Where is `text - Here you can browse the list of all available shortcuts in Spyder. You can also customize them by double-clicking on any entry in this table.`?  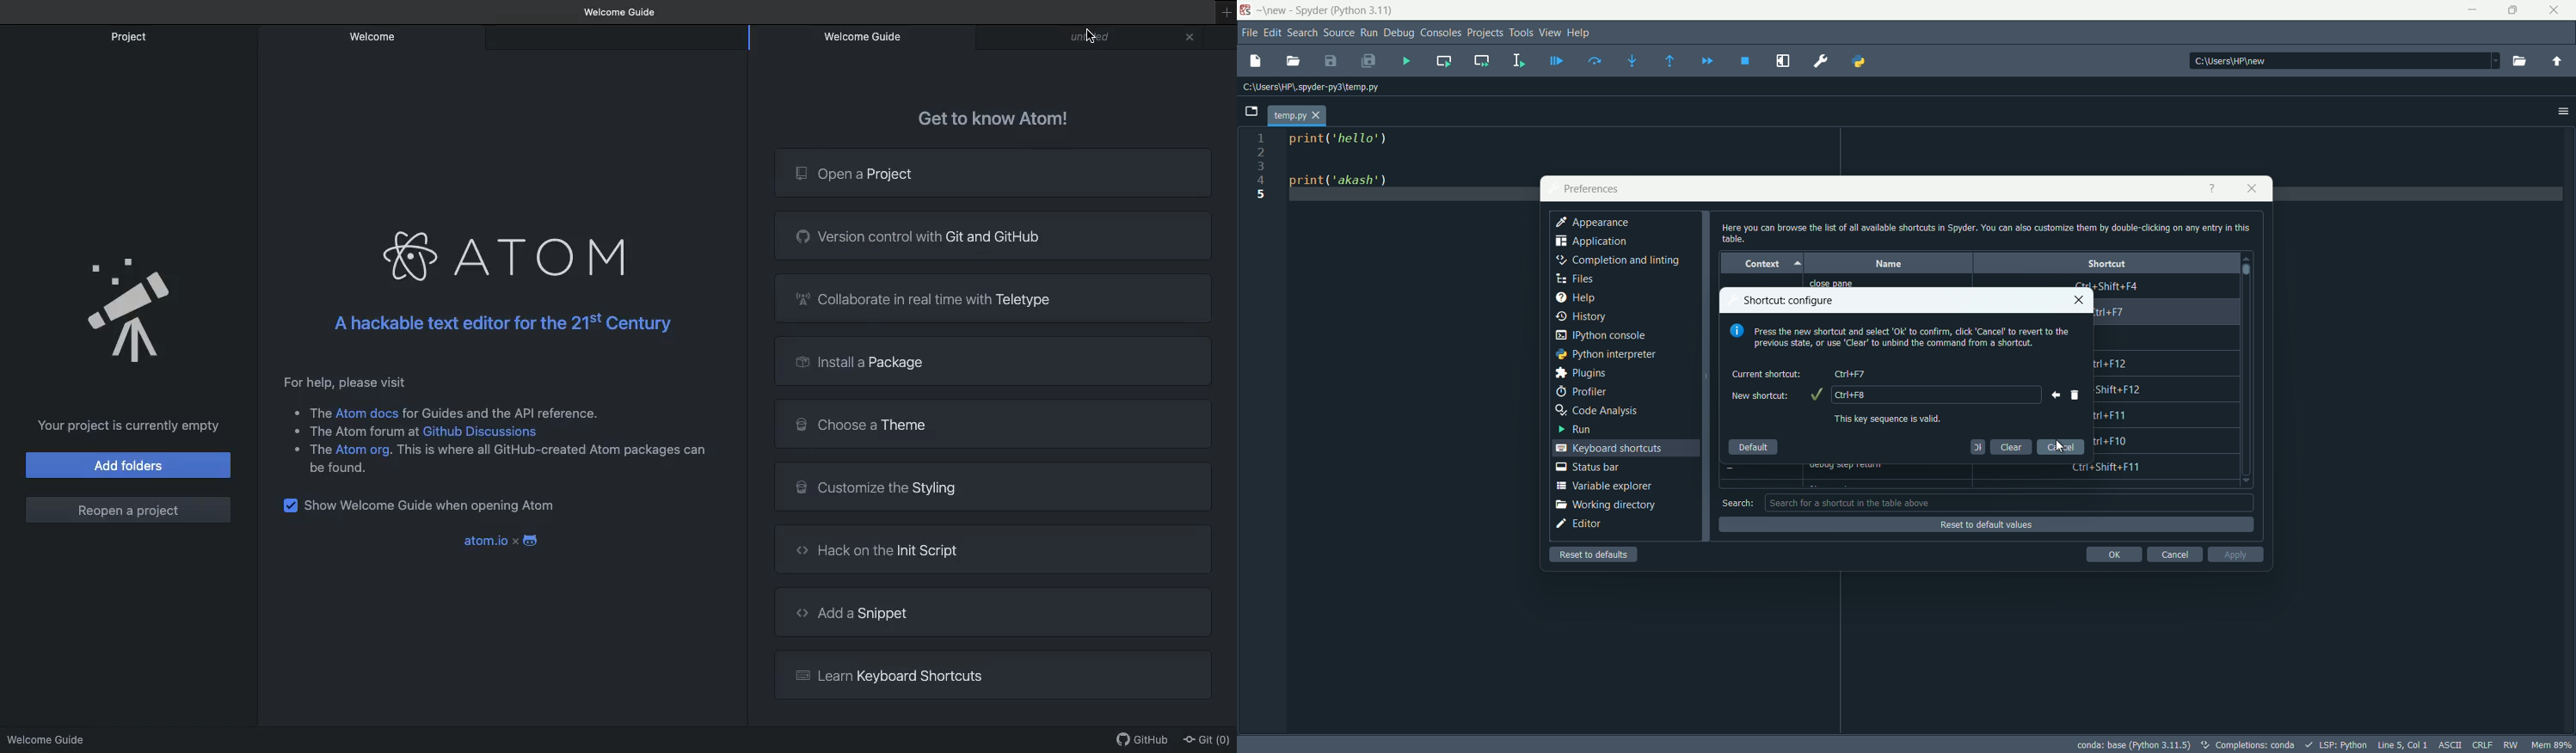 text - Here you can browse the list of all available shortcuts in Spyder. You can also customize them by double-clicking on any entry in this table. is located at coordinates (1985, 232).